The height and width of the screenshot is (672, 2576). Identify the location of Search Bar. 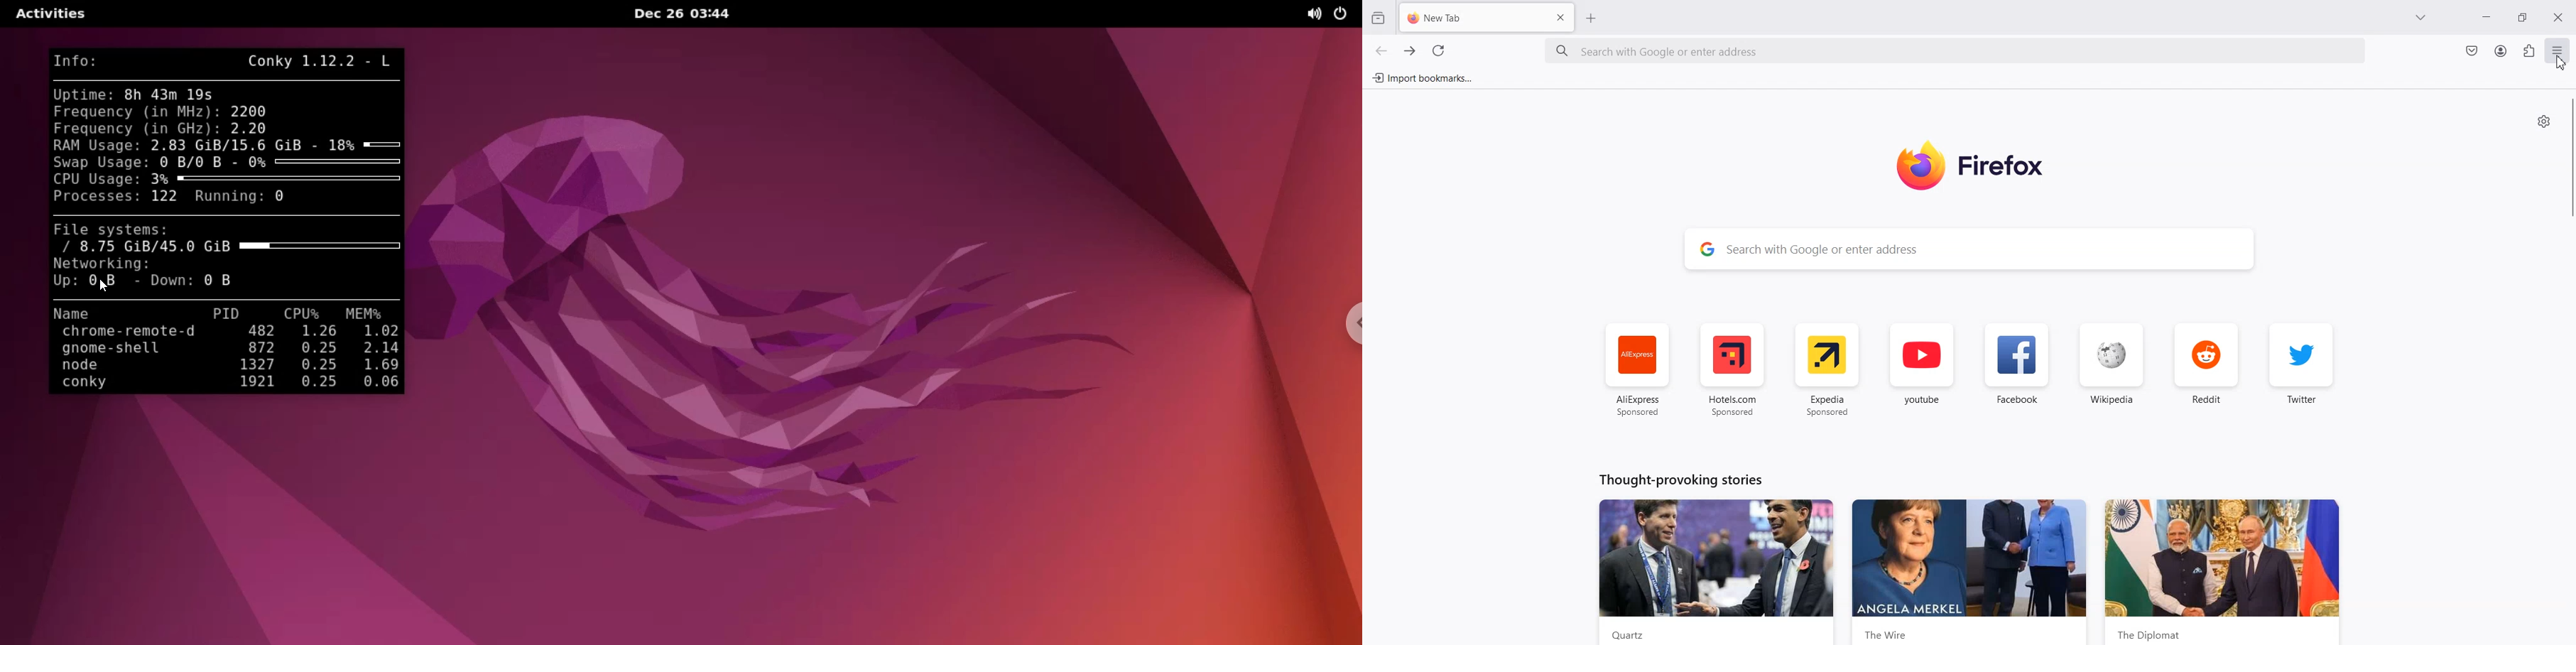
(1970, 249).